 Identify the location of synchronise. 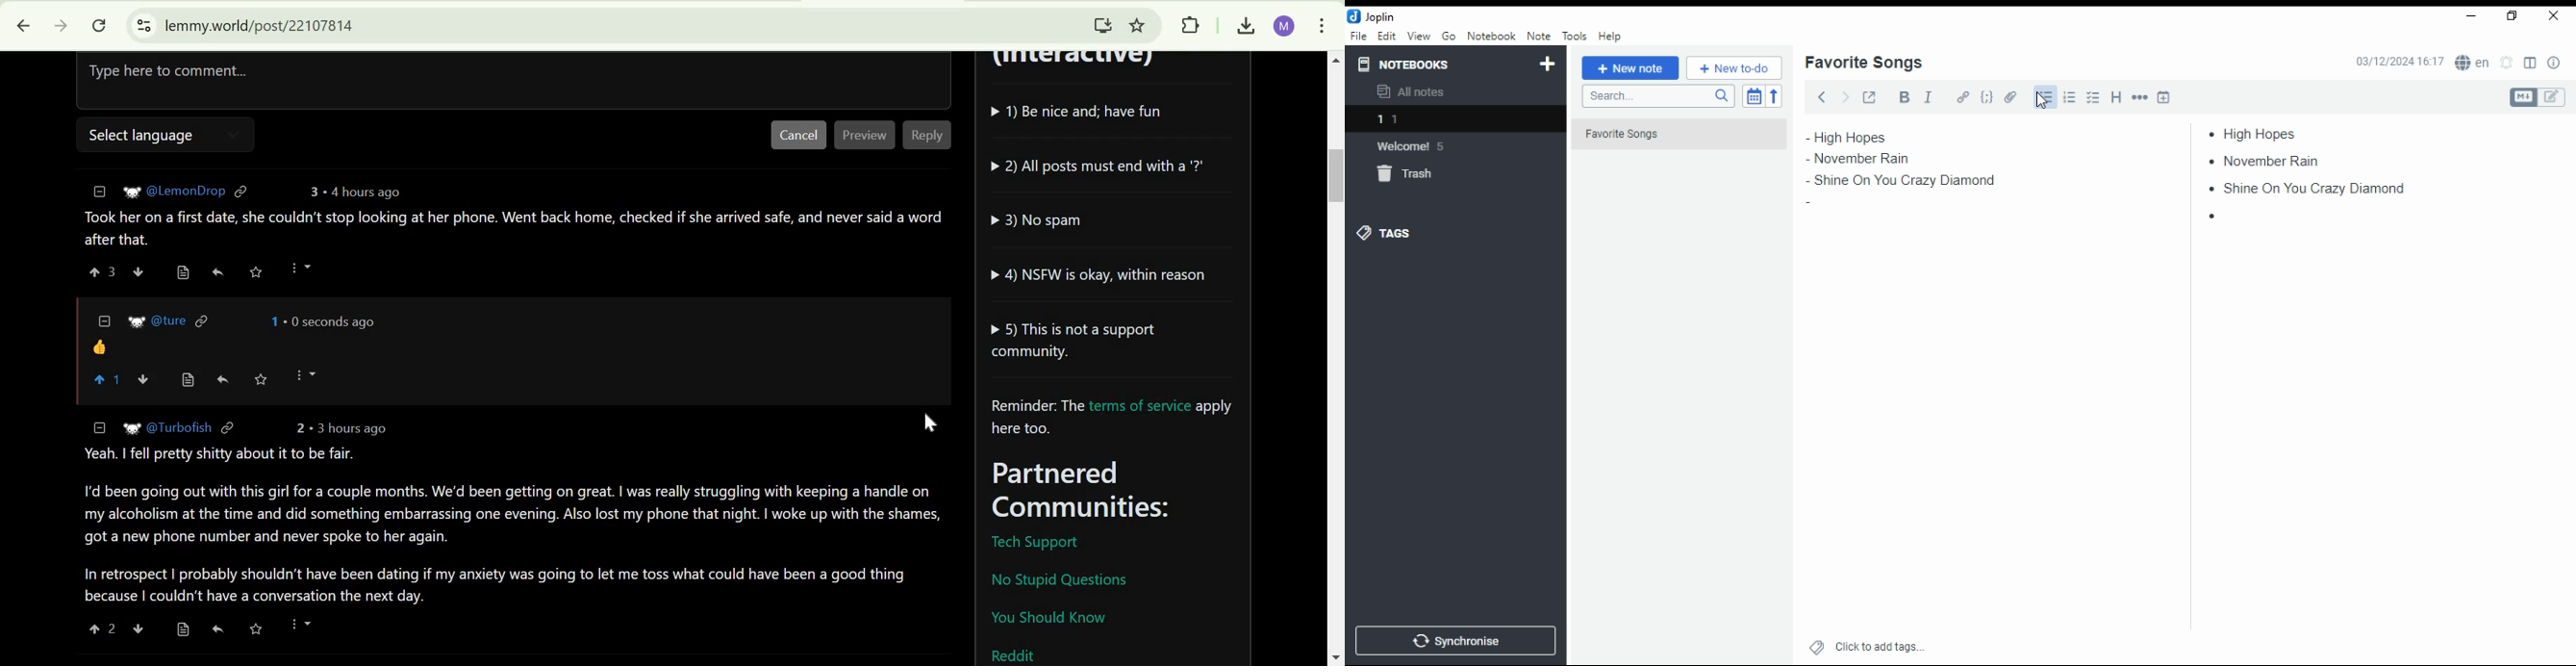
(1452, 640).